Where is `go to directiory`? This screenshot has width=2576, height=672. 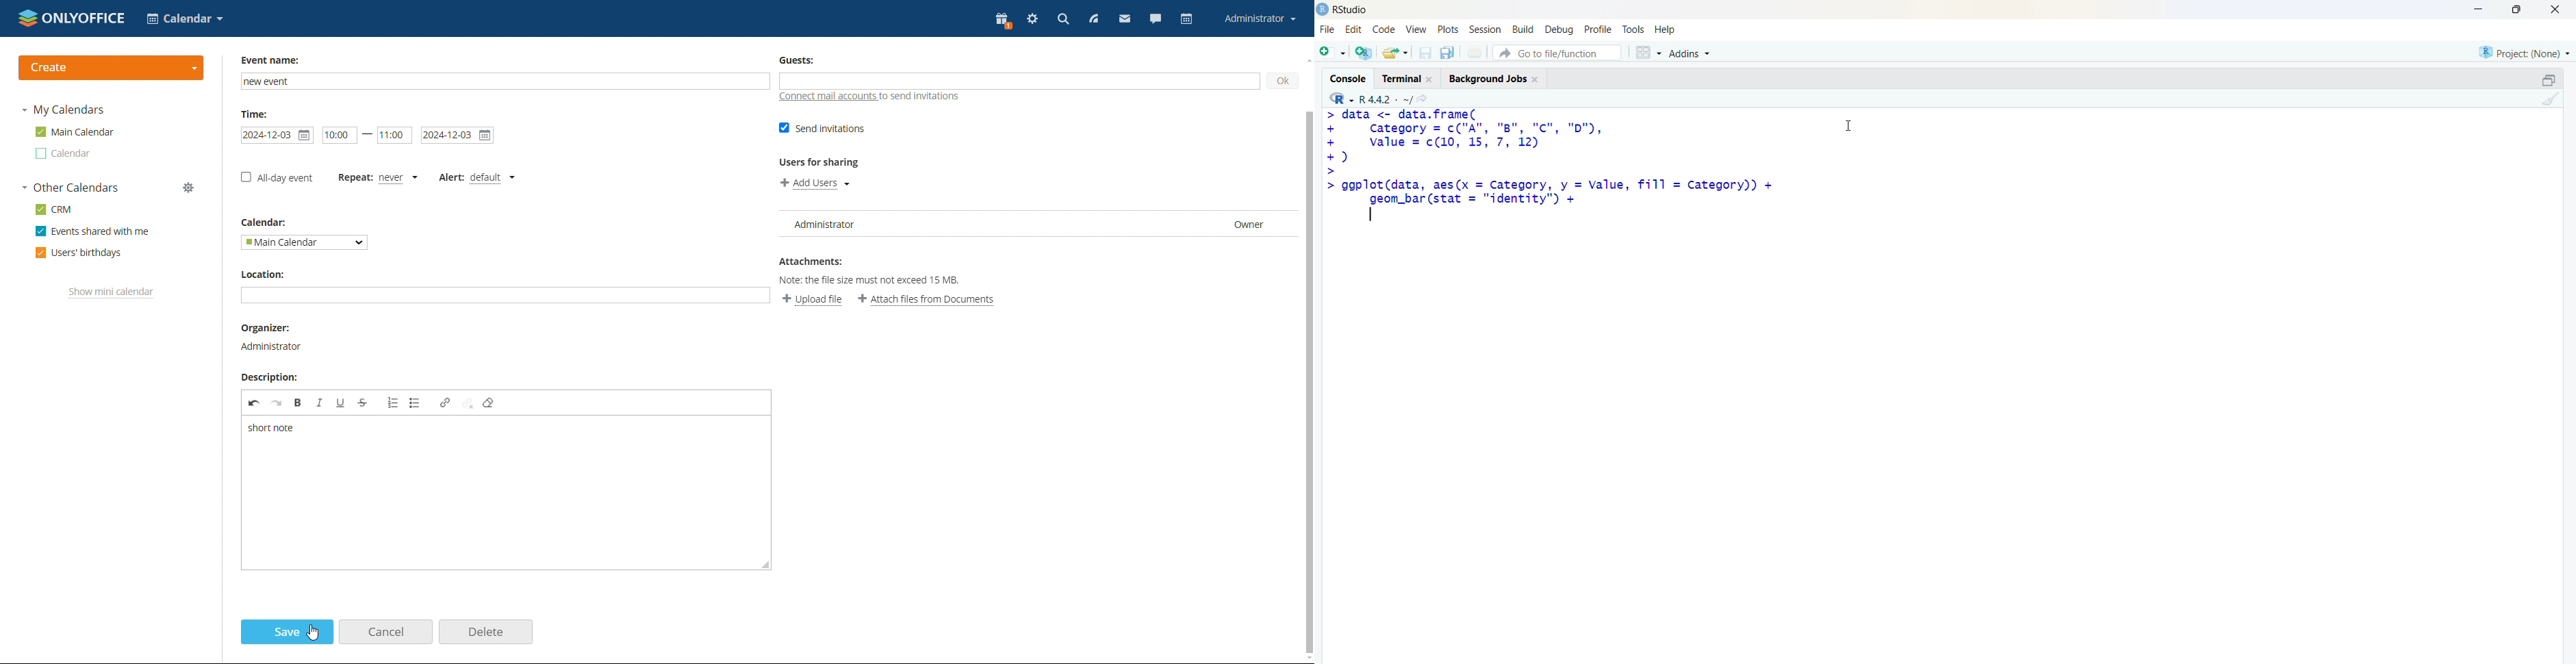 go to directiory is located at coordinates (1425, 99).